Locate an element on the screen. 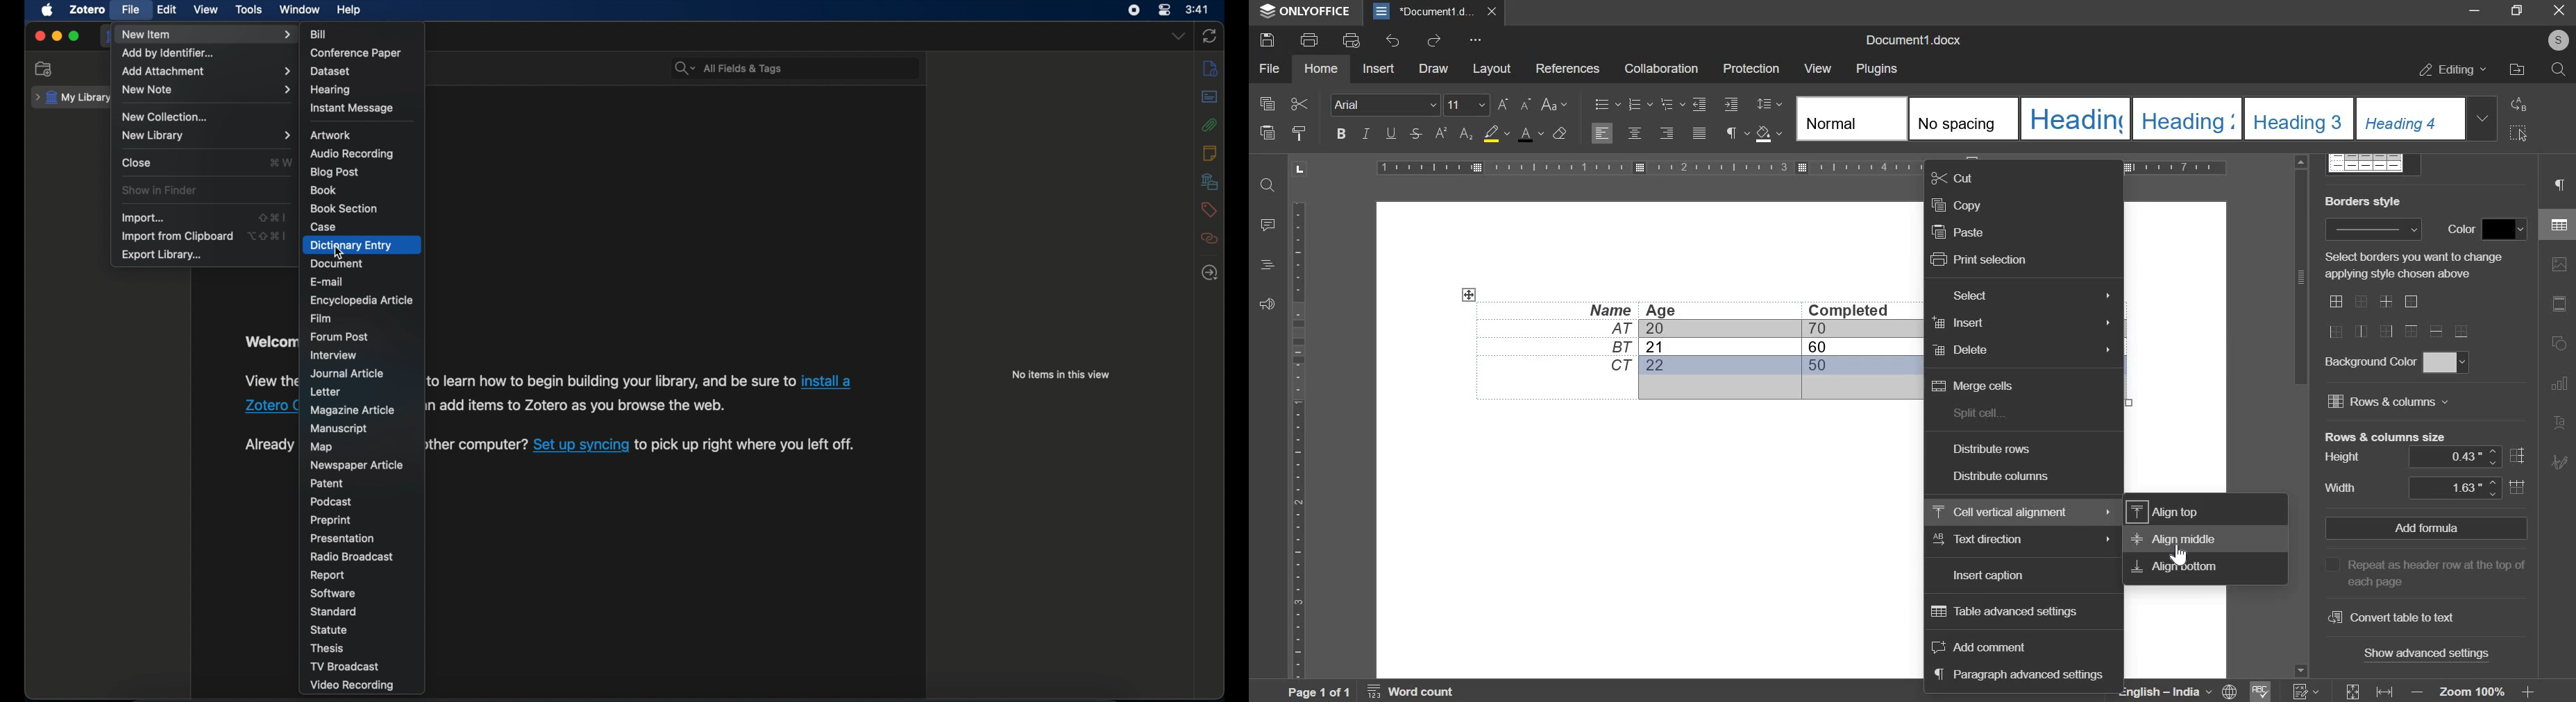  encyclopedia article is located at coordinates (362, 300).